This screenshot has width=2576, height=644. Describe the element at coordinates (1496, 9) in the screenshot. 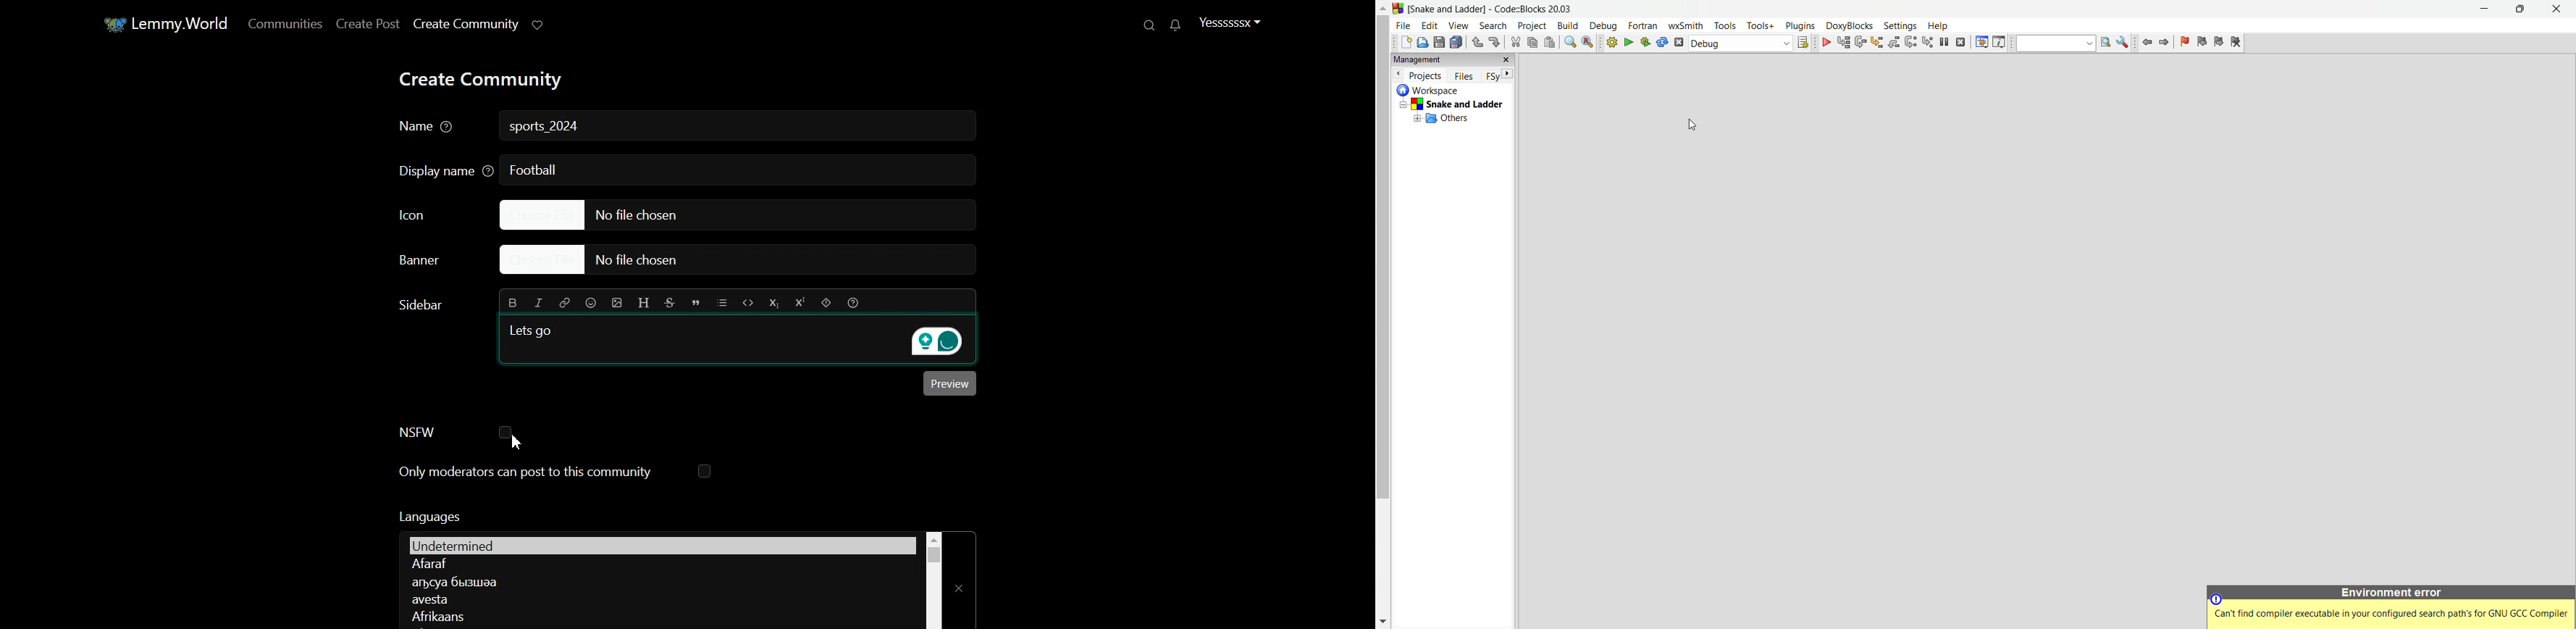

I see `project title` at that location.